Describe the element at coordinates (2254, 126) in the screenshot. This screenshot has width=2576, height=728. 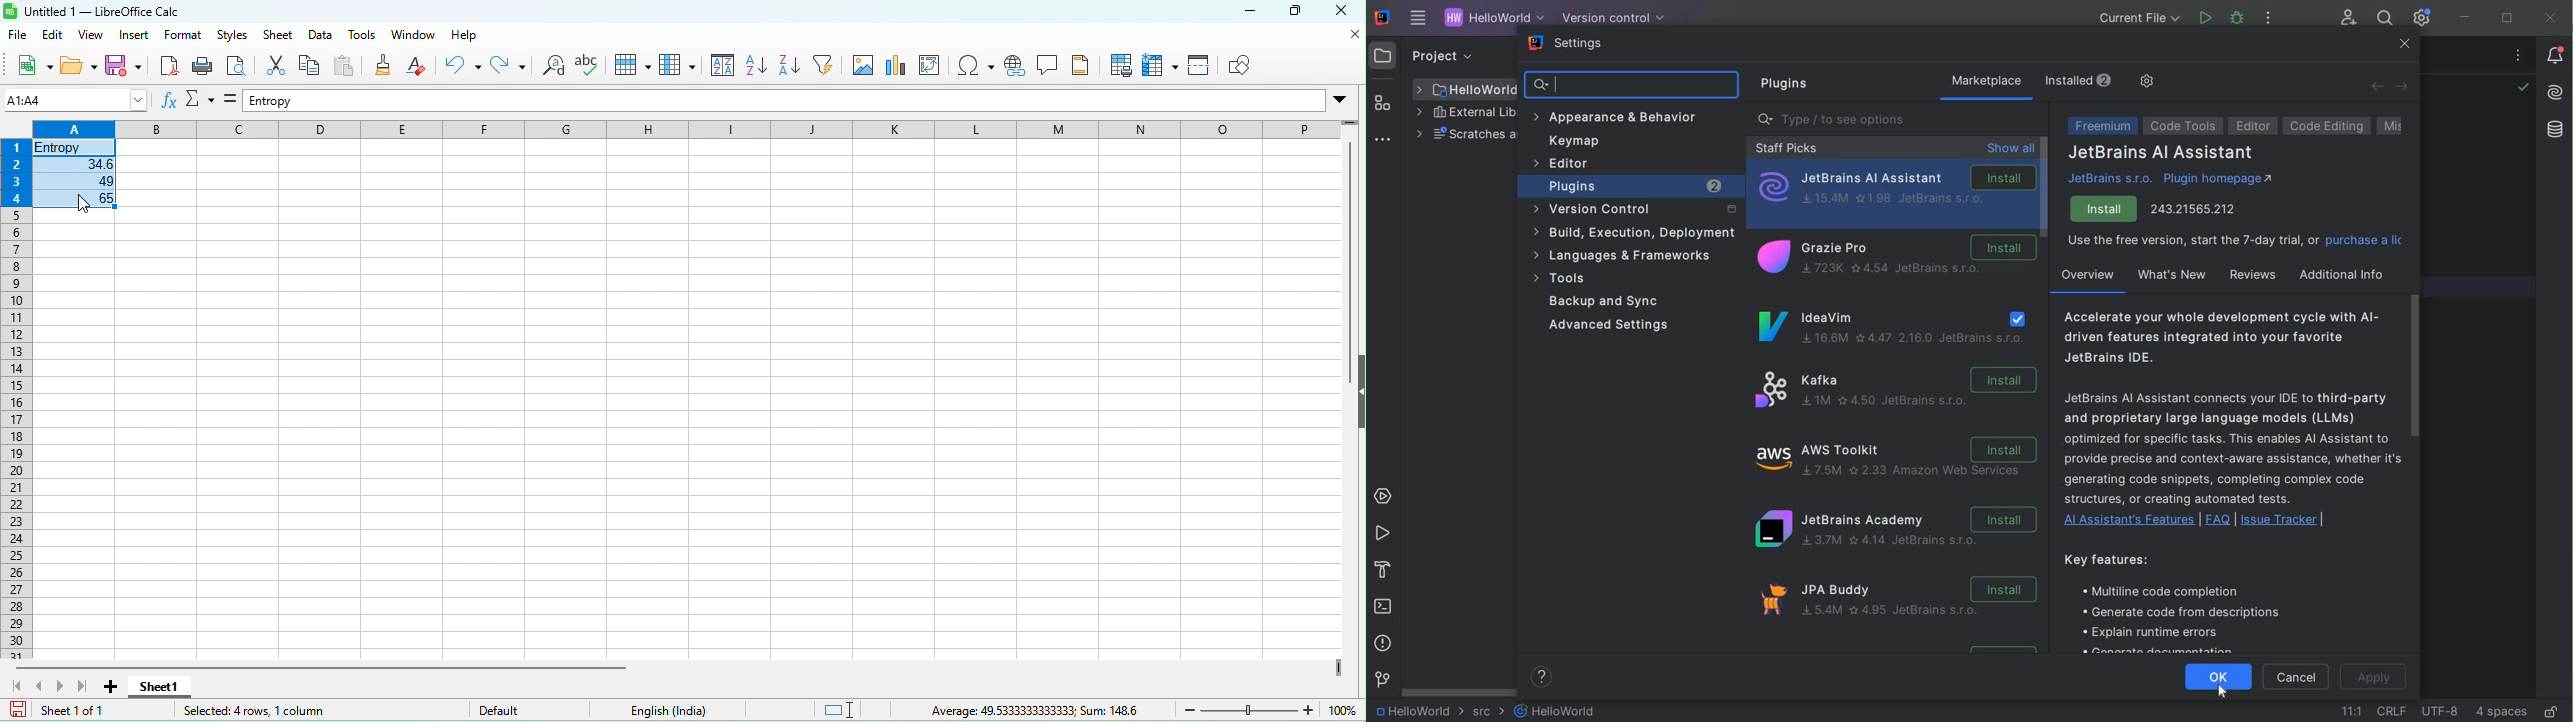
I see `editor` at that location.